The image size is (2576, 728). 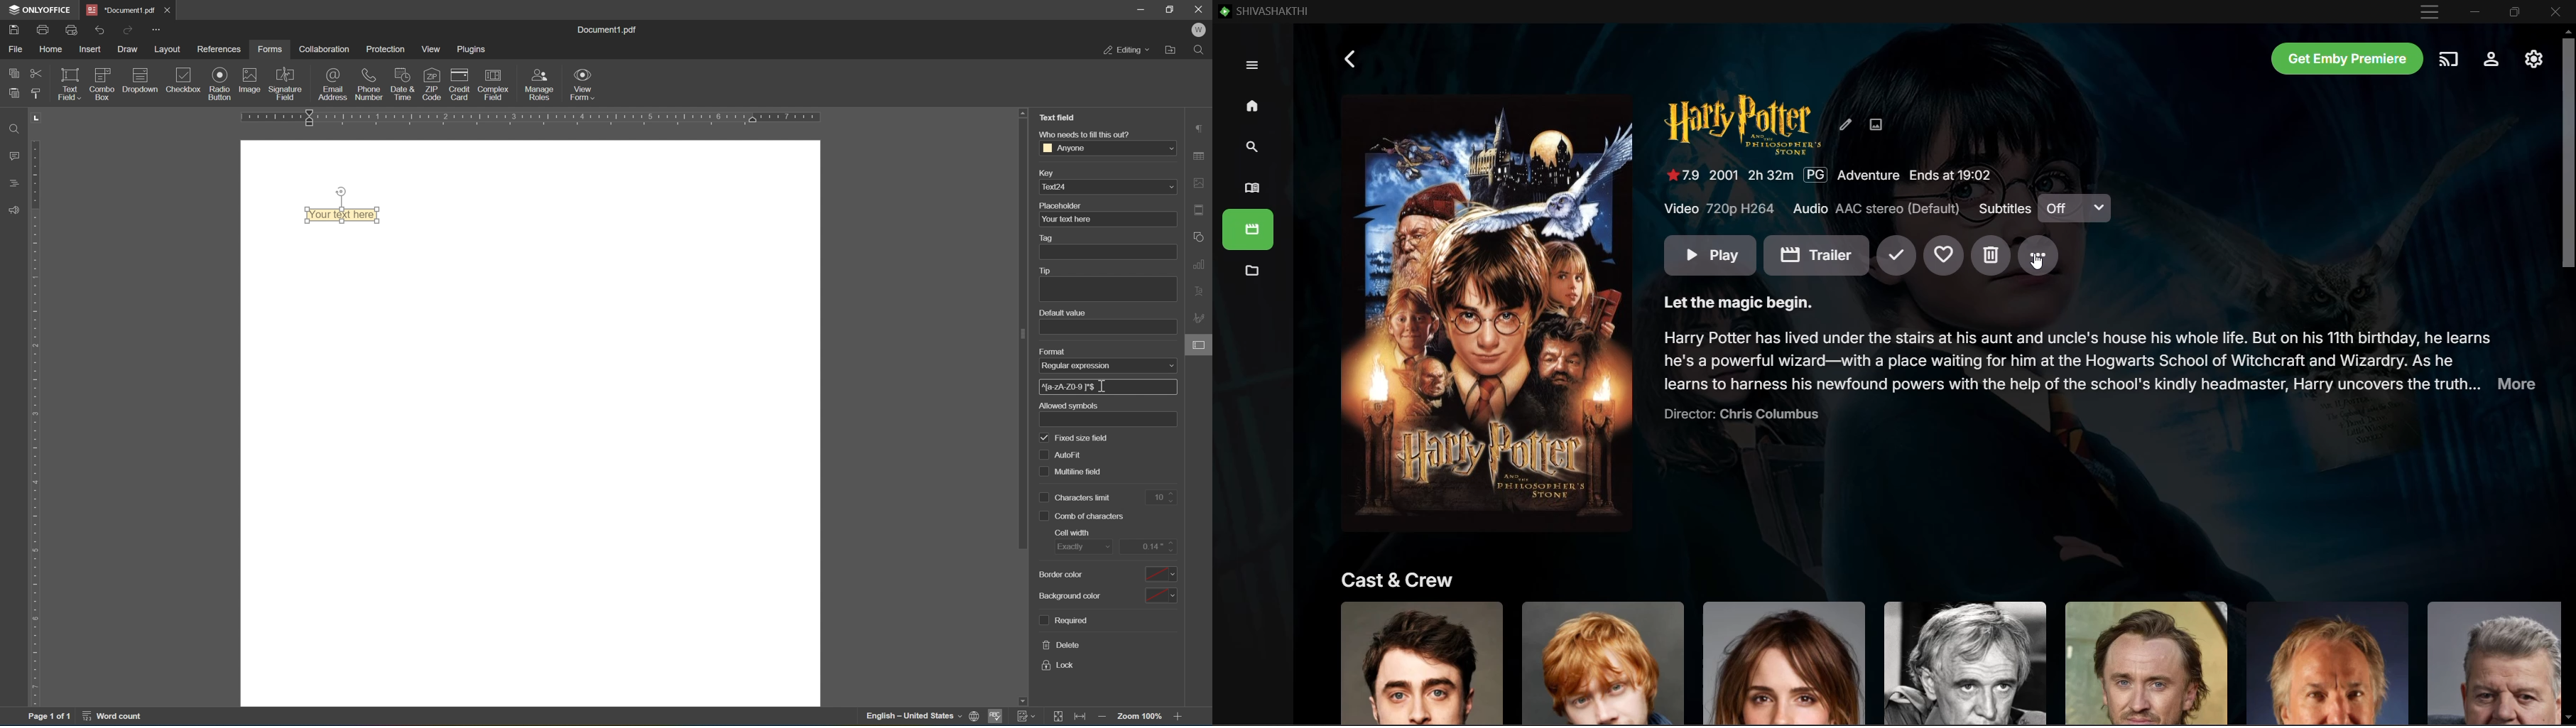 What do you see at coordinates (1142, 716) in the screenshot?
I see `zoom out` at bounding box center [1142, 716].